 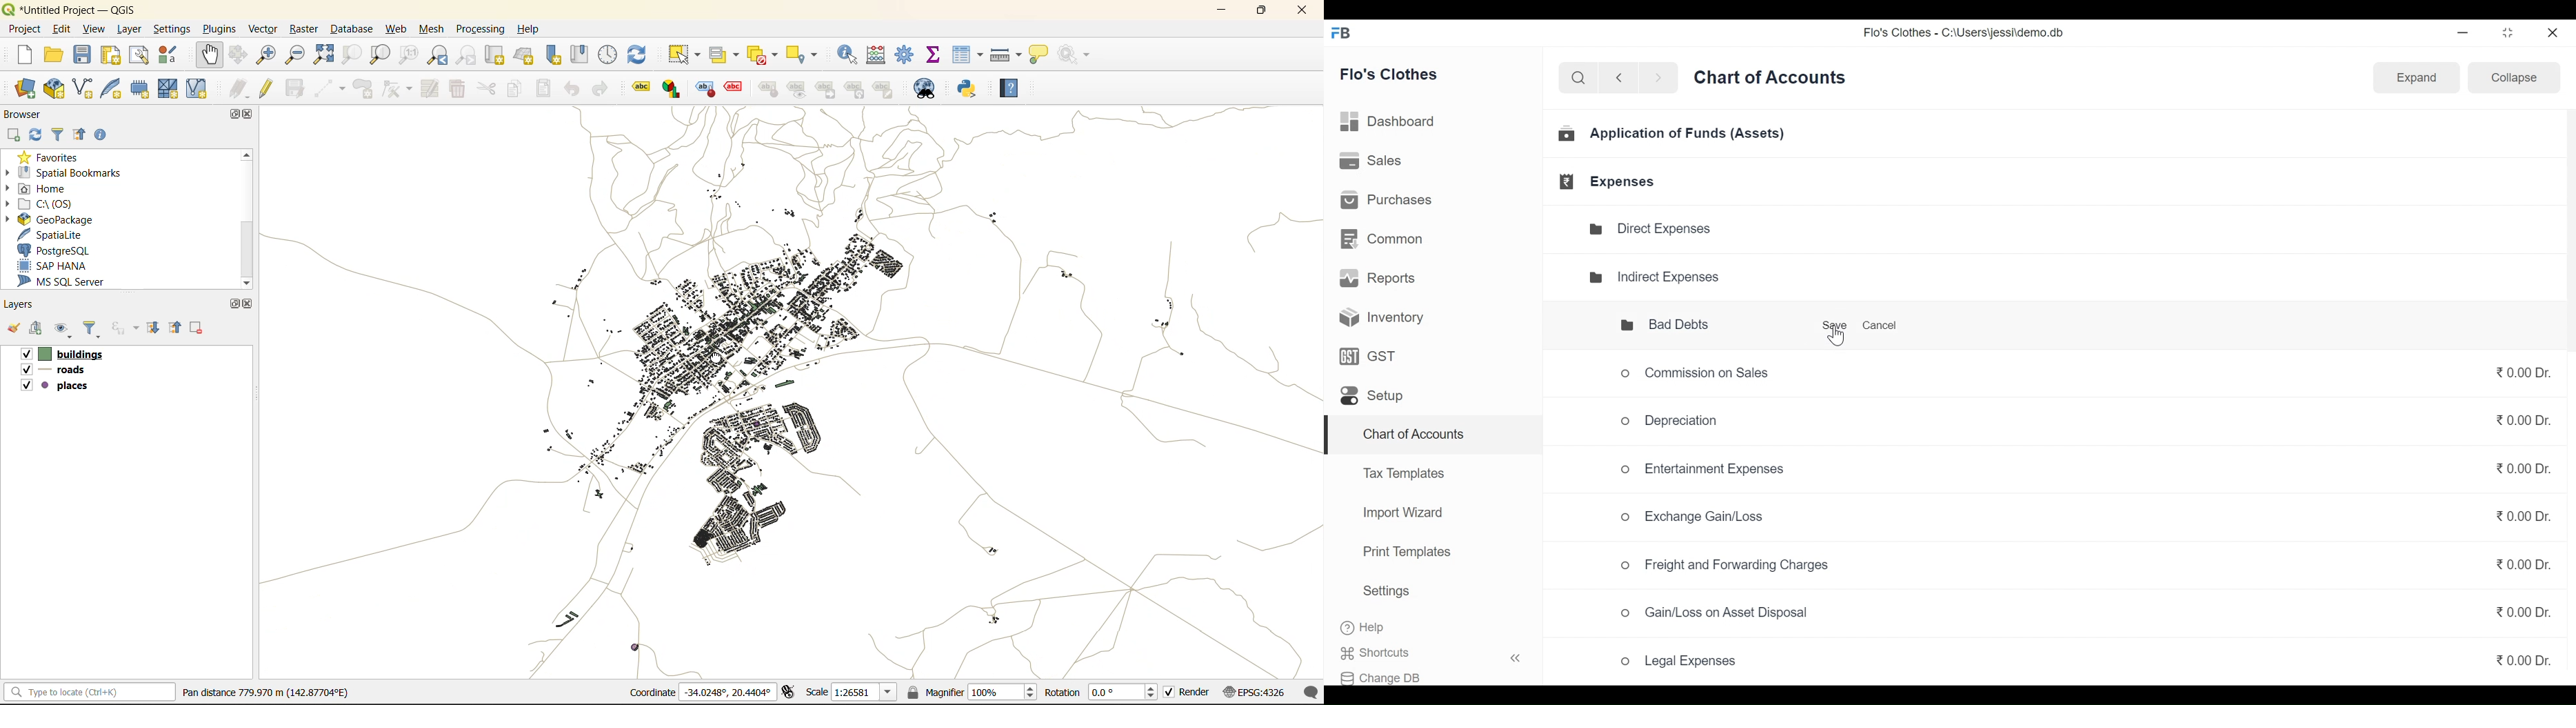 What do you see at coordinates (61, 250) in the screenshot?
I see `postgresql` at bounding box center [61, 250].